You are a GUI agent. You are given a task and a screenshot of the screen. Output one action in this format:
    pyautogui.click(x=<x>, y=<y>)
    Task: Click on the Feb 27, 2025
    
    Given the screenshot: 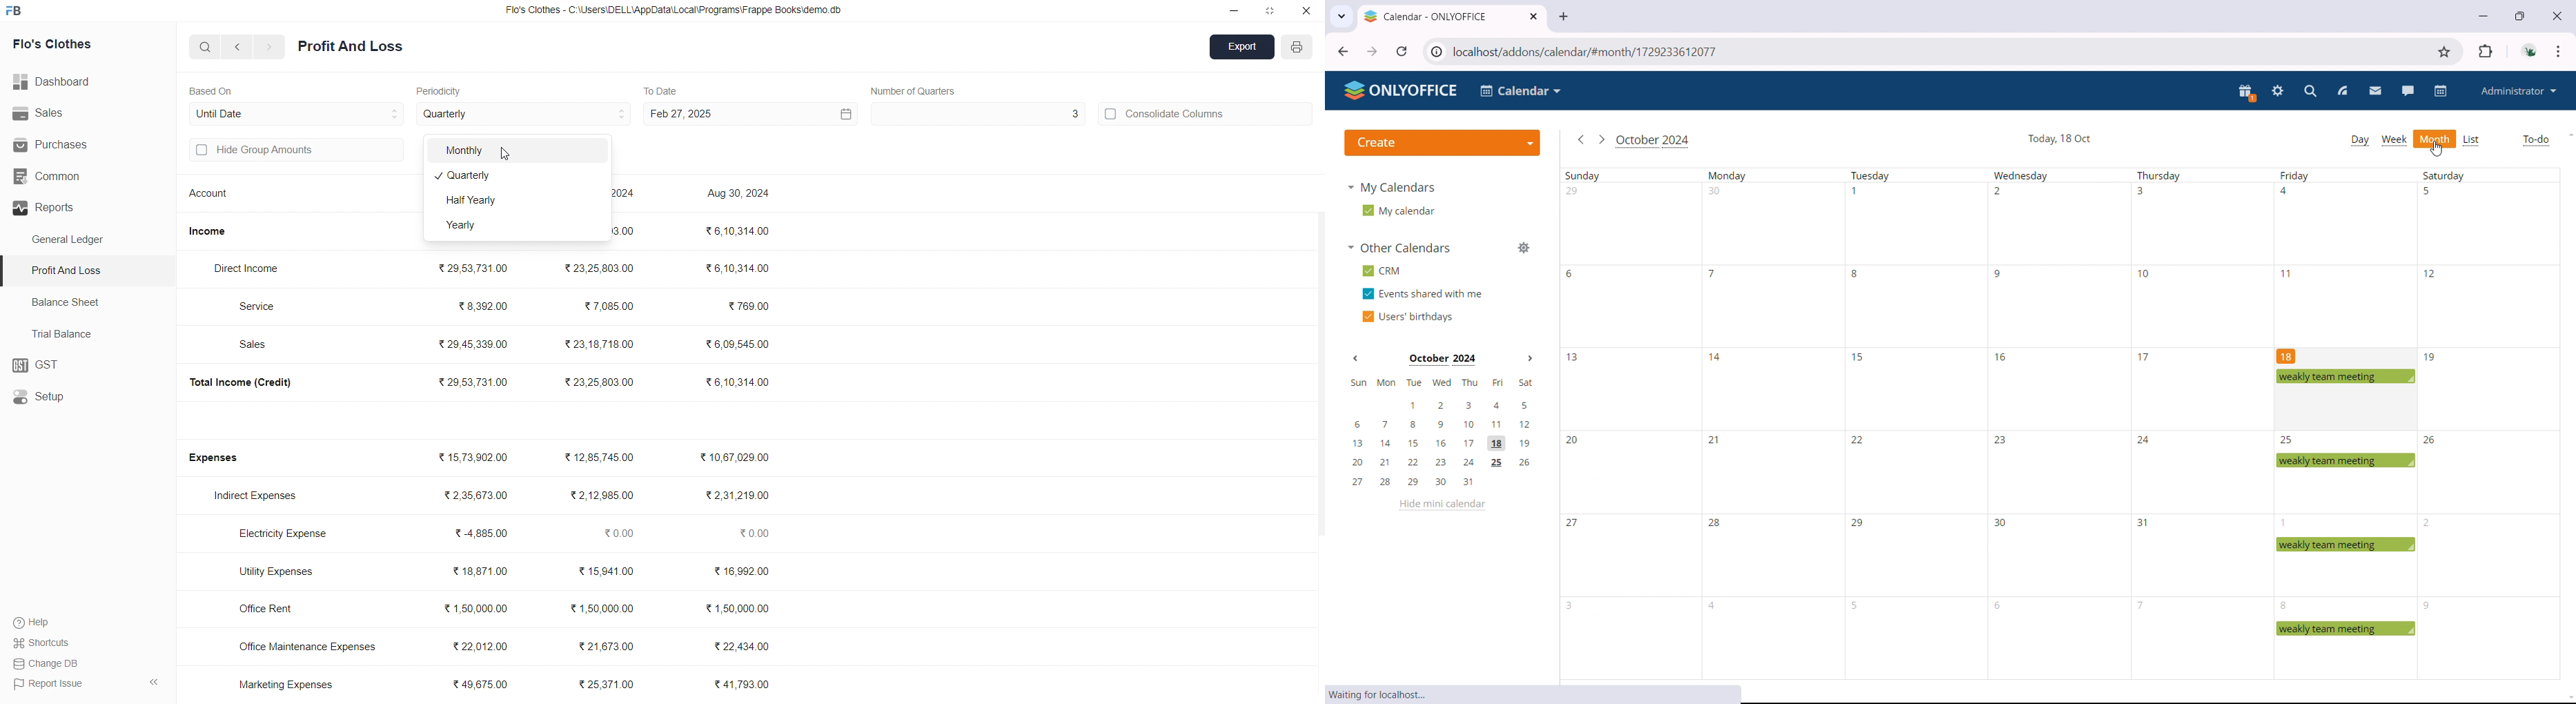 What is the action you would take?
    pyautogui.click(x=748, y=114)
    